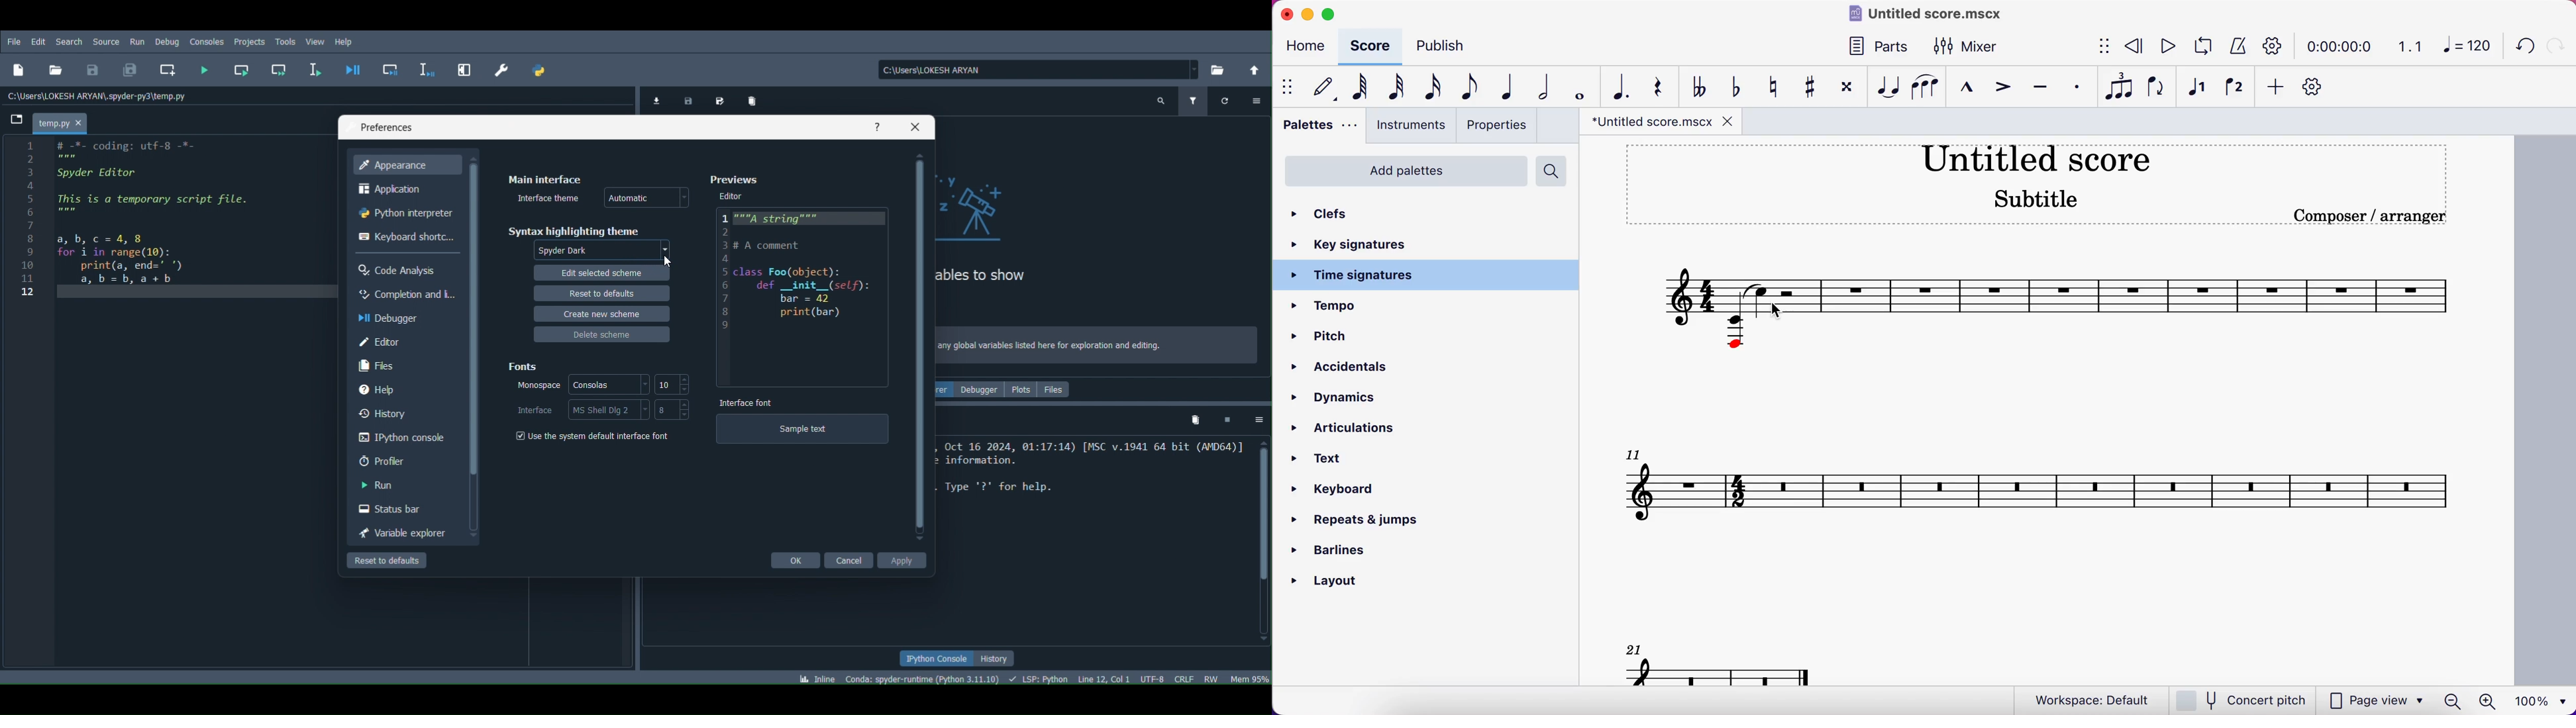  What do you see at coordinates (937, 660) in the screenshot?
I see `IPython console` at bounding box center [937, 660].